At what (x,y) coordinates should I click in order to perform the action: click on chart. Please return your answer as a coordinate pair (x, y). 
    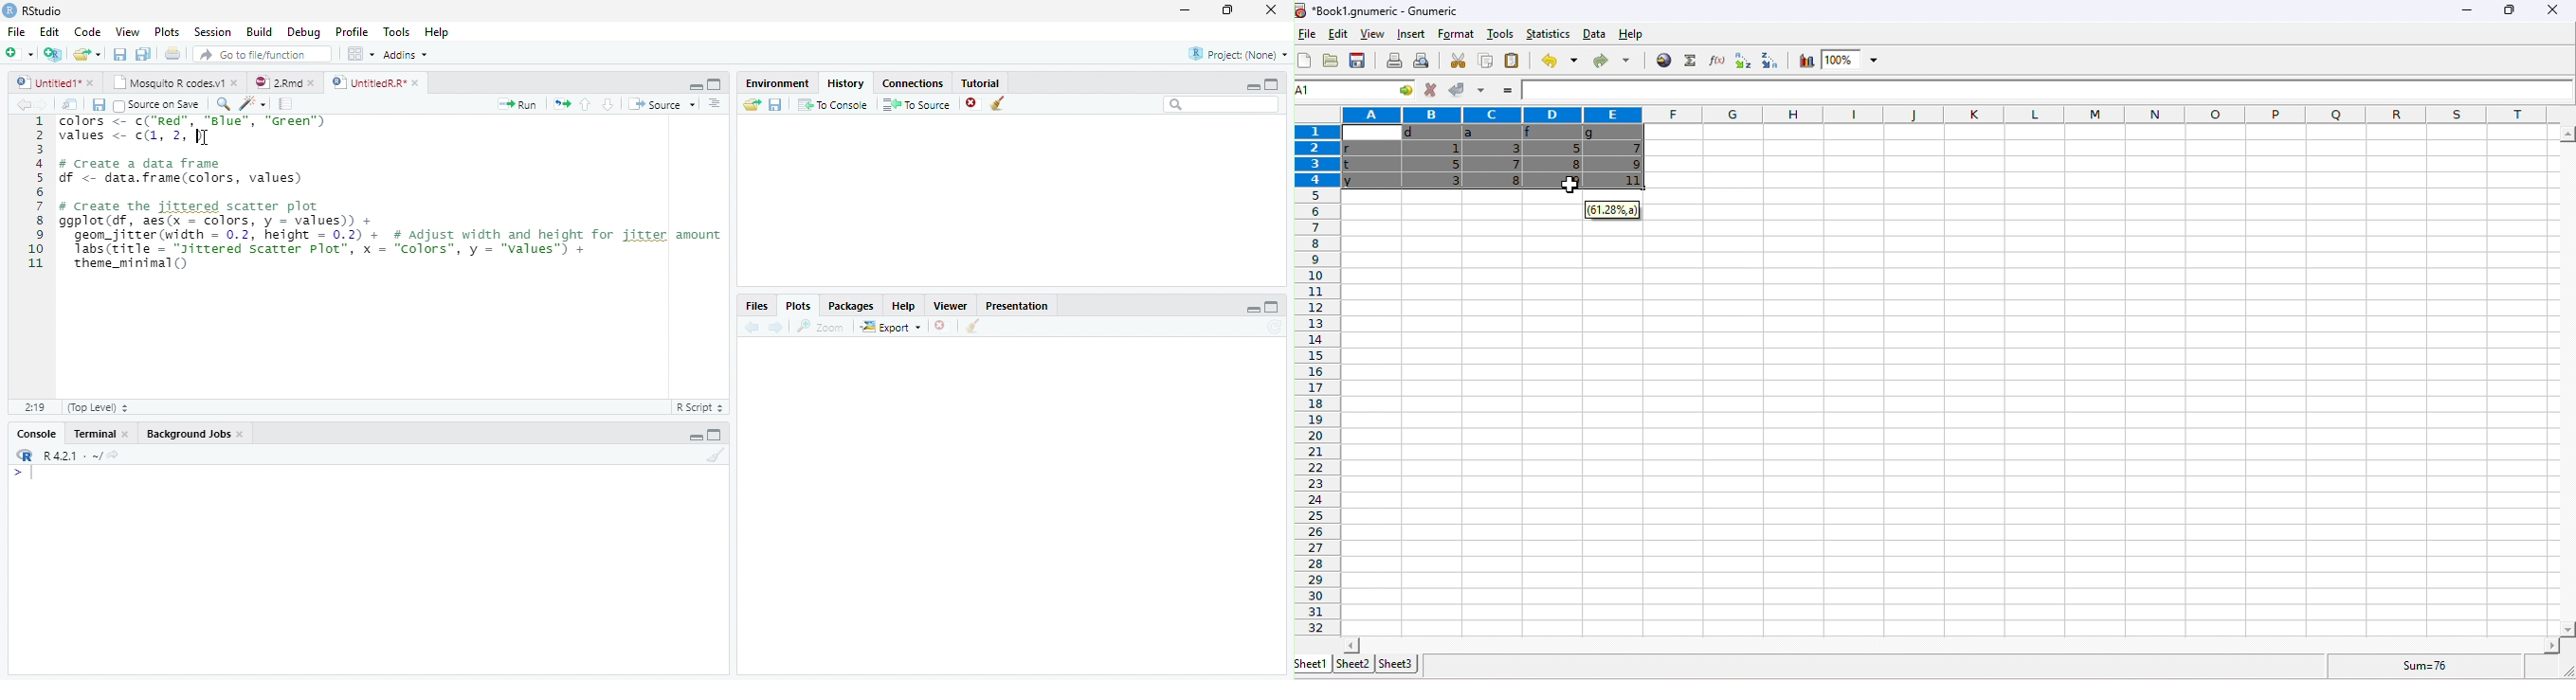
    Looking at the image, I should click on (1805, 61).